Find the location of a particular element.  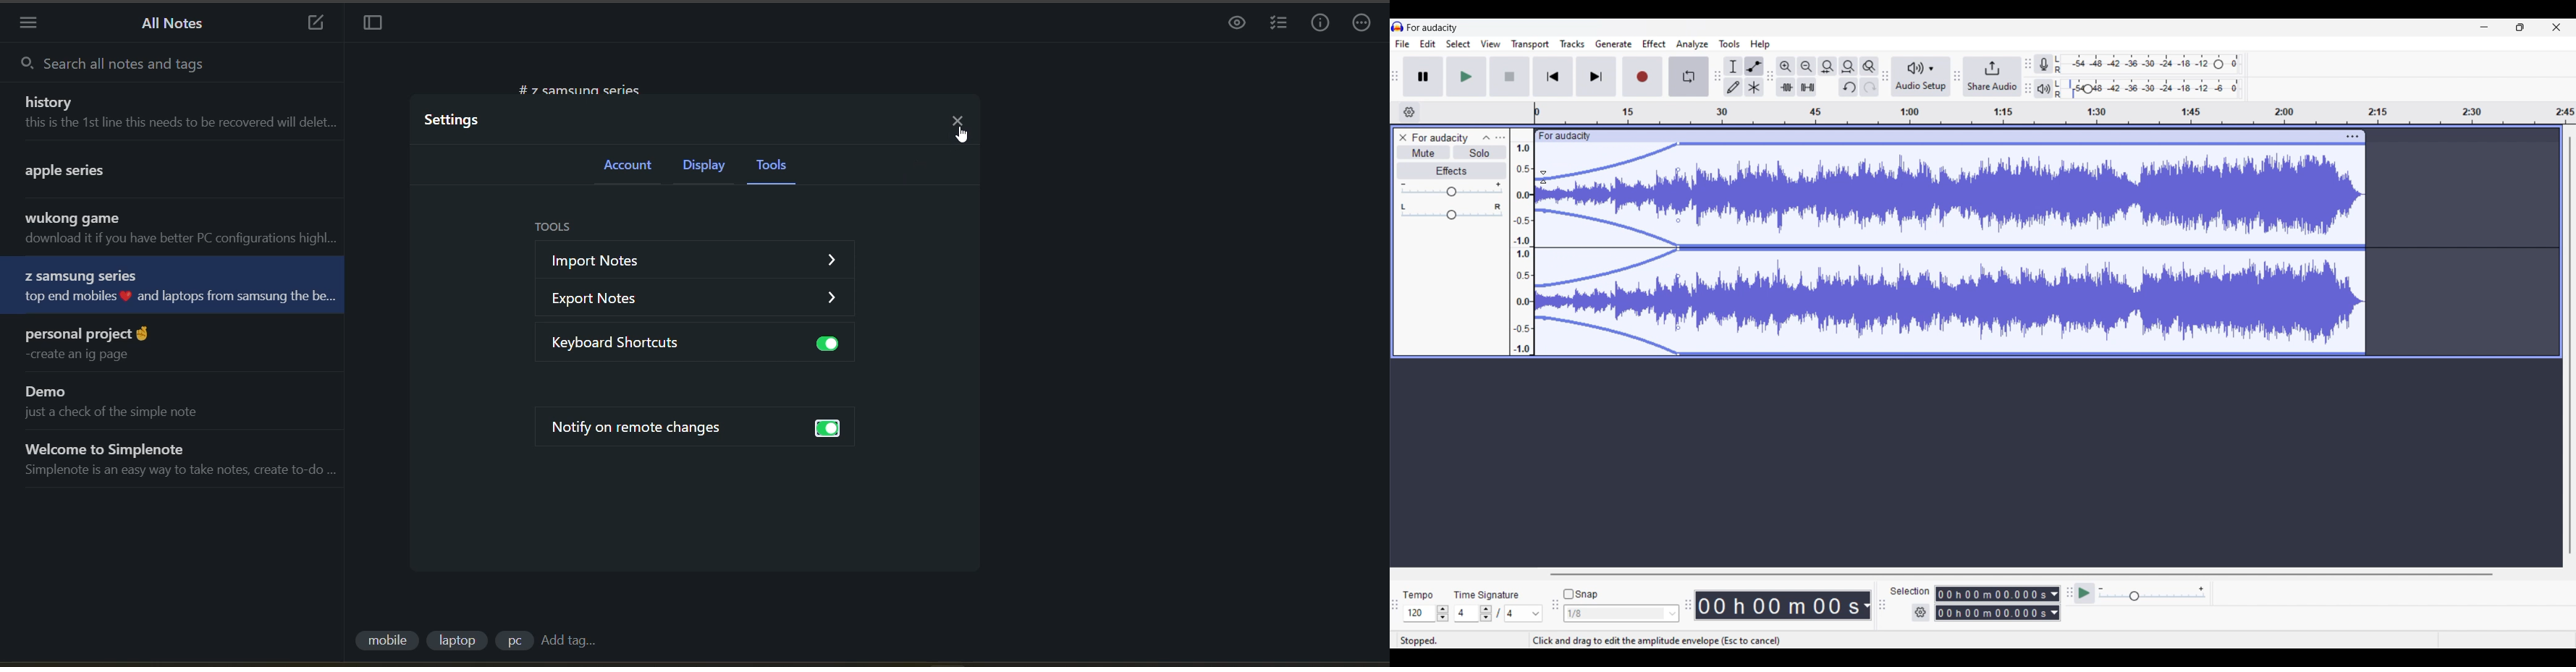

preview is located at coordinates (1233, 26).